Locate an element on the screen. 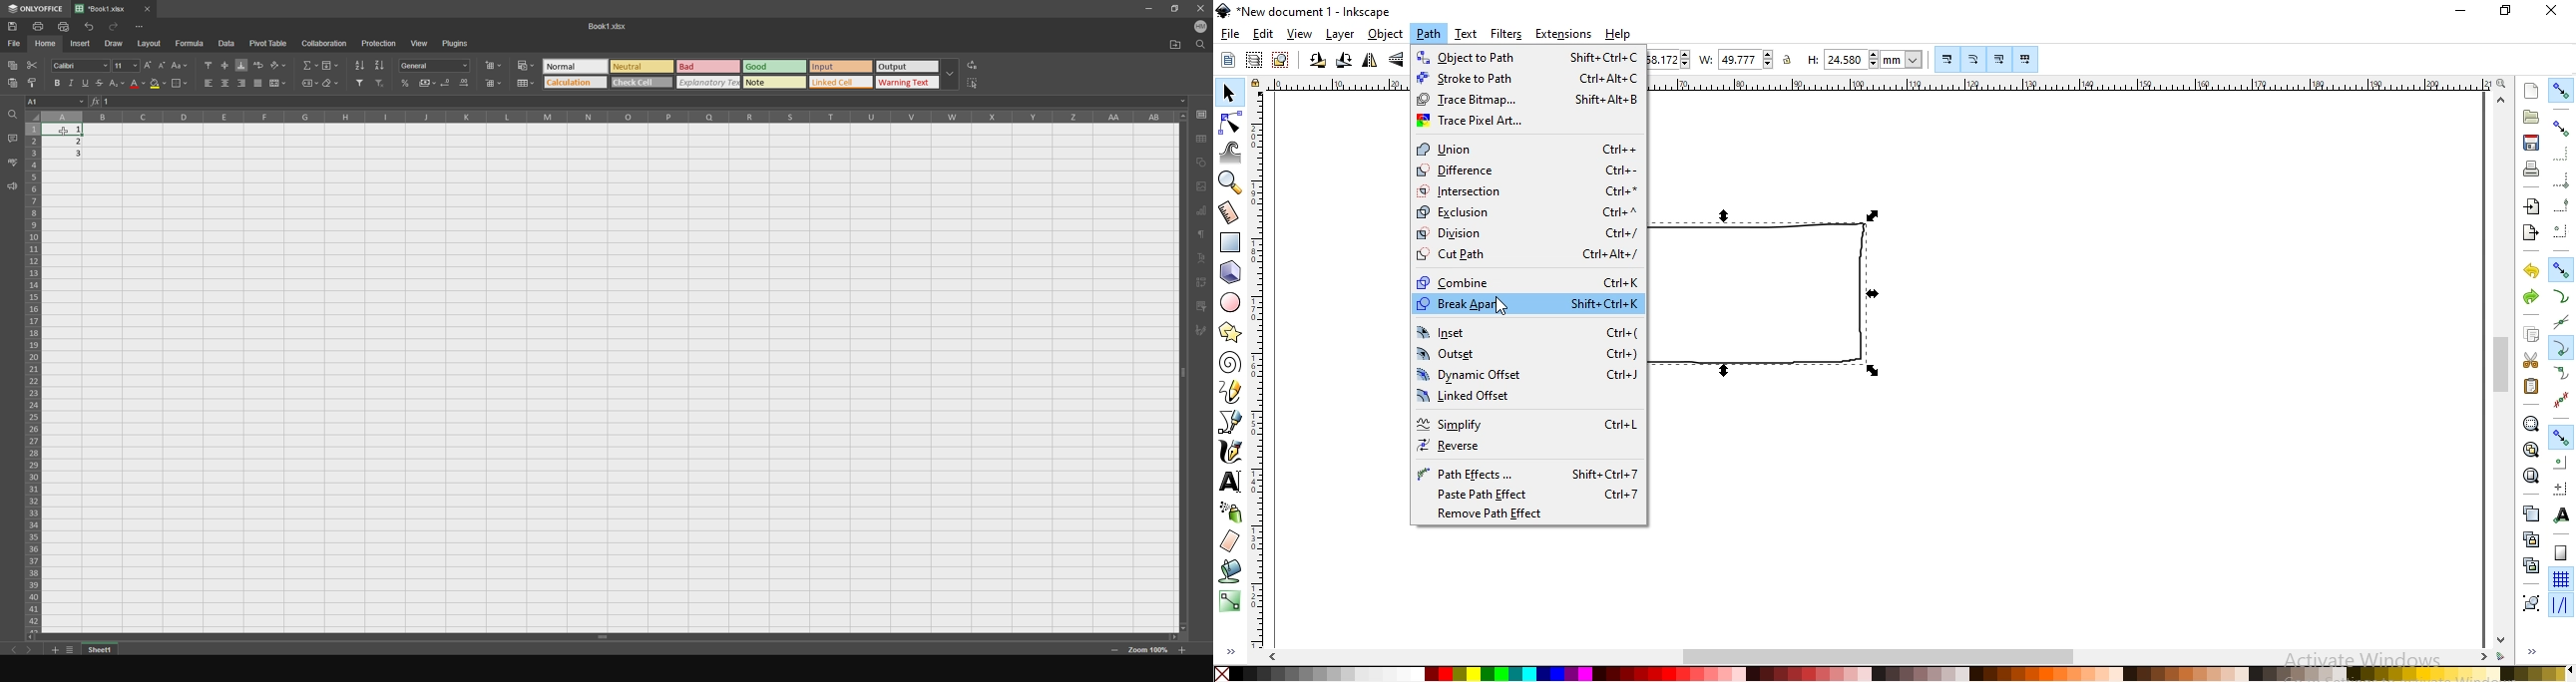 Image resolution: width=2576 pixels, height=700 pixels. find is located at coordinates (1199, 48).